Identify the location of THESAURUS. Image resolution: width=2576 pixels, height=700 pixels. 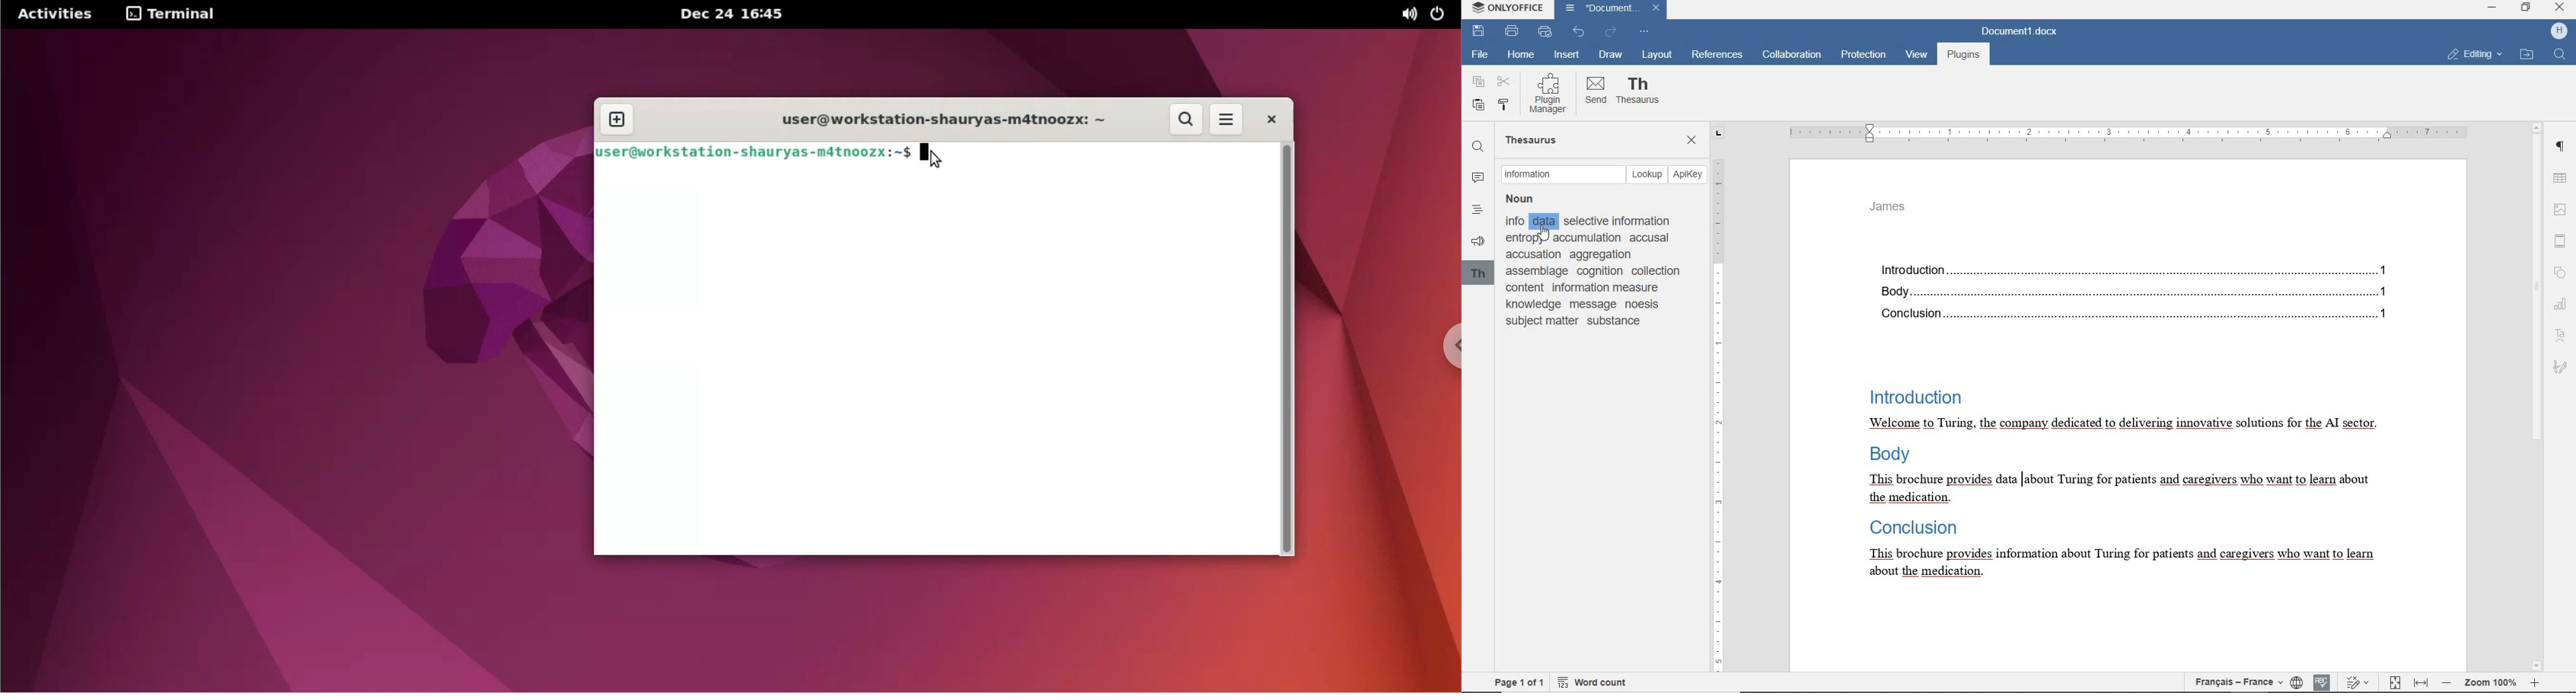
(1639, 94).